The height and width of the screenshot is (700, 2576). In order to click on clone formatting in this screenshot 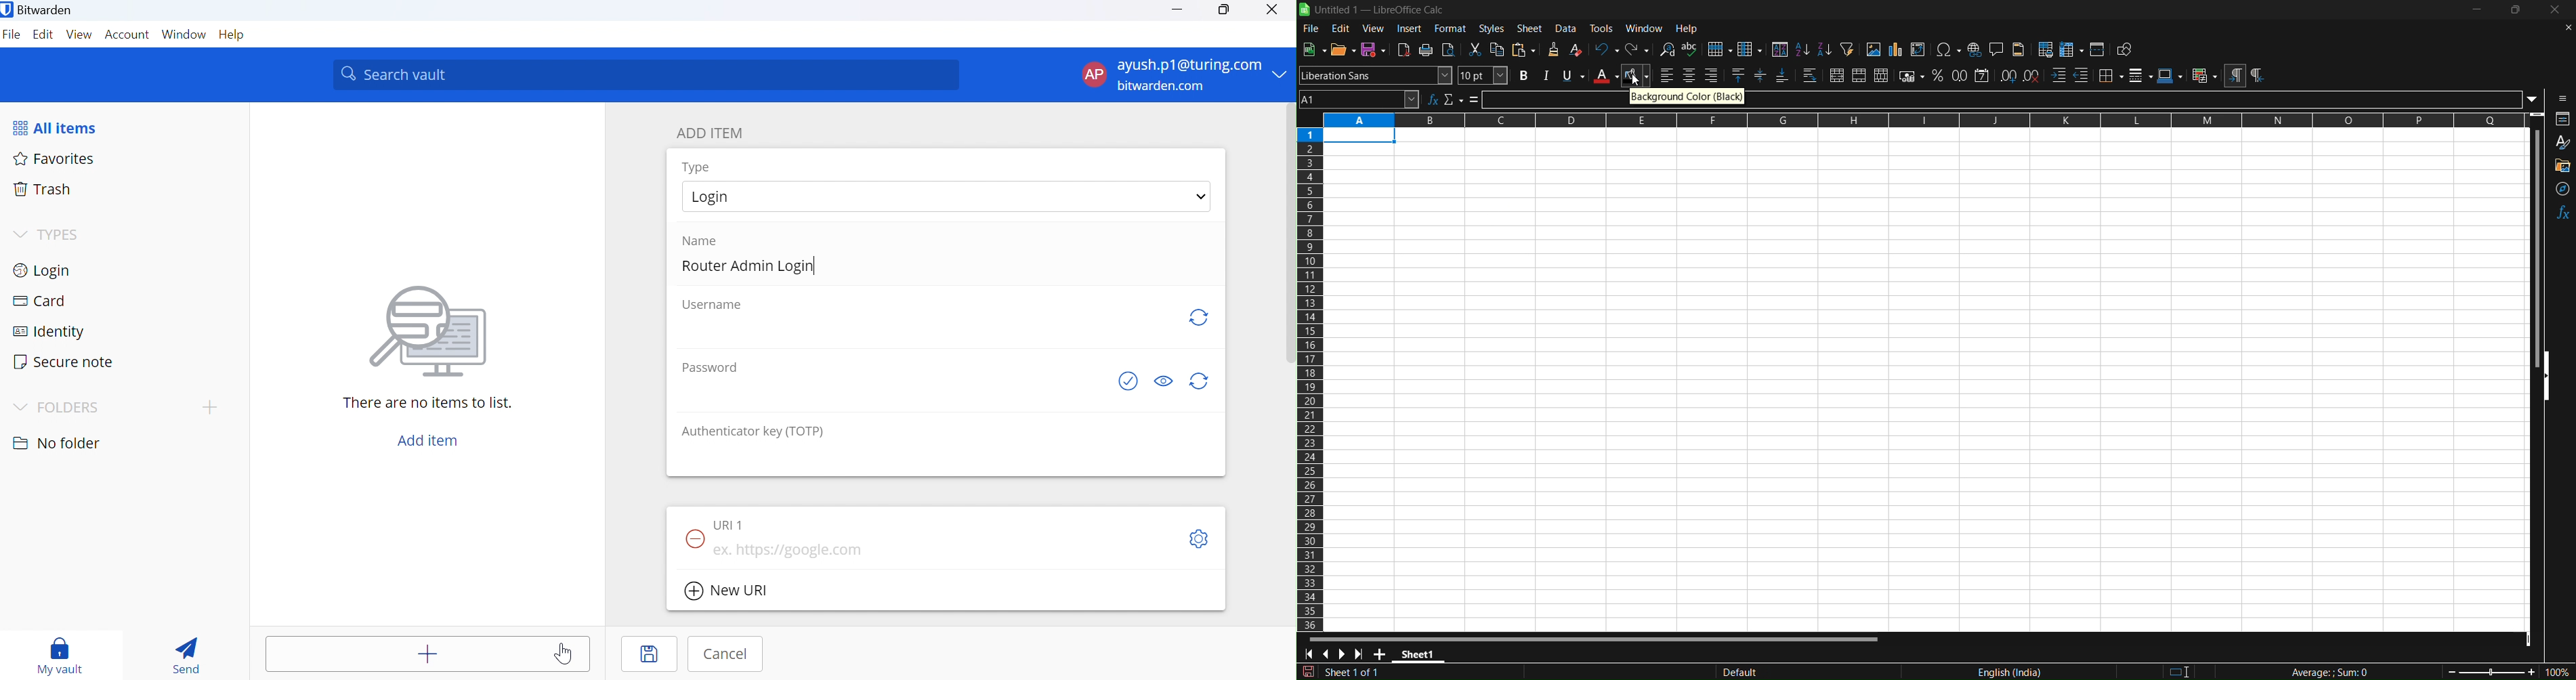, I will do `click(1552, 49)`.